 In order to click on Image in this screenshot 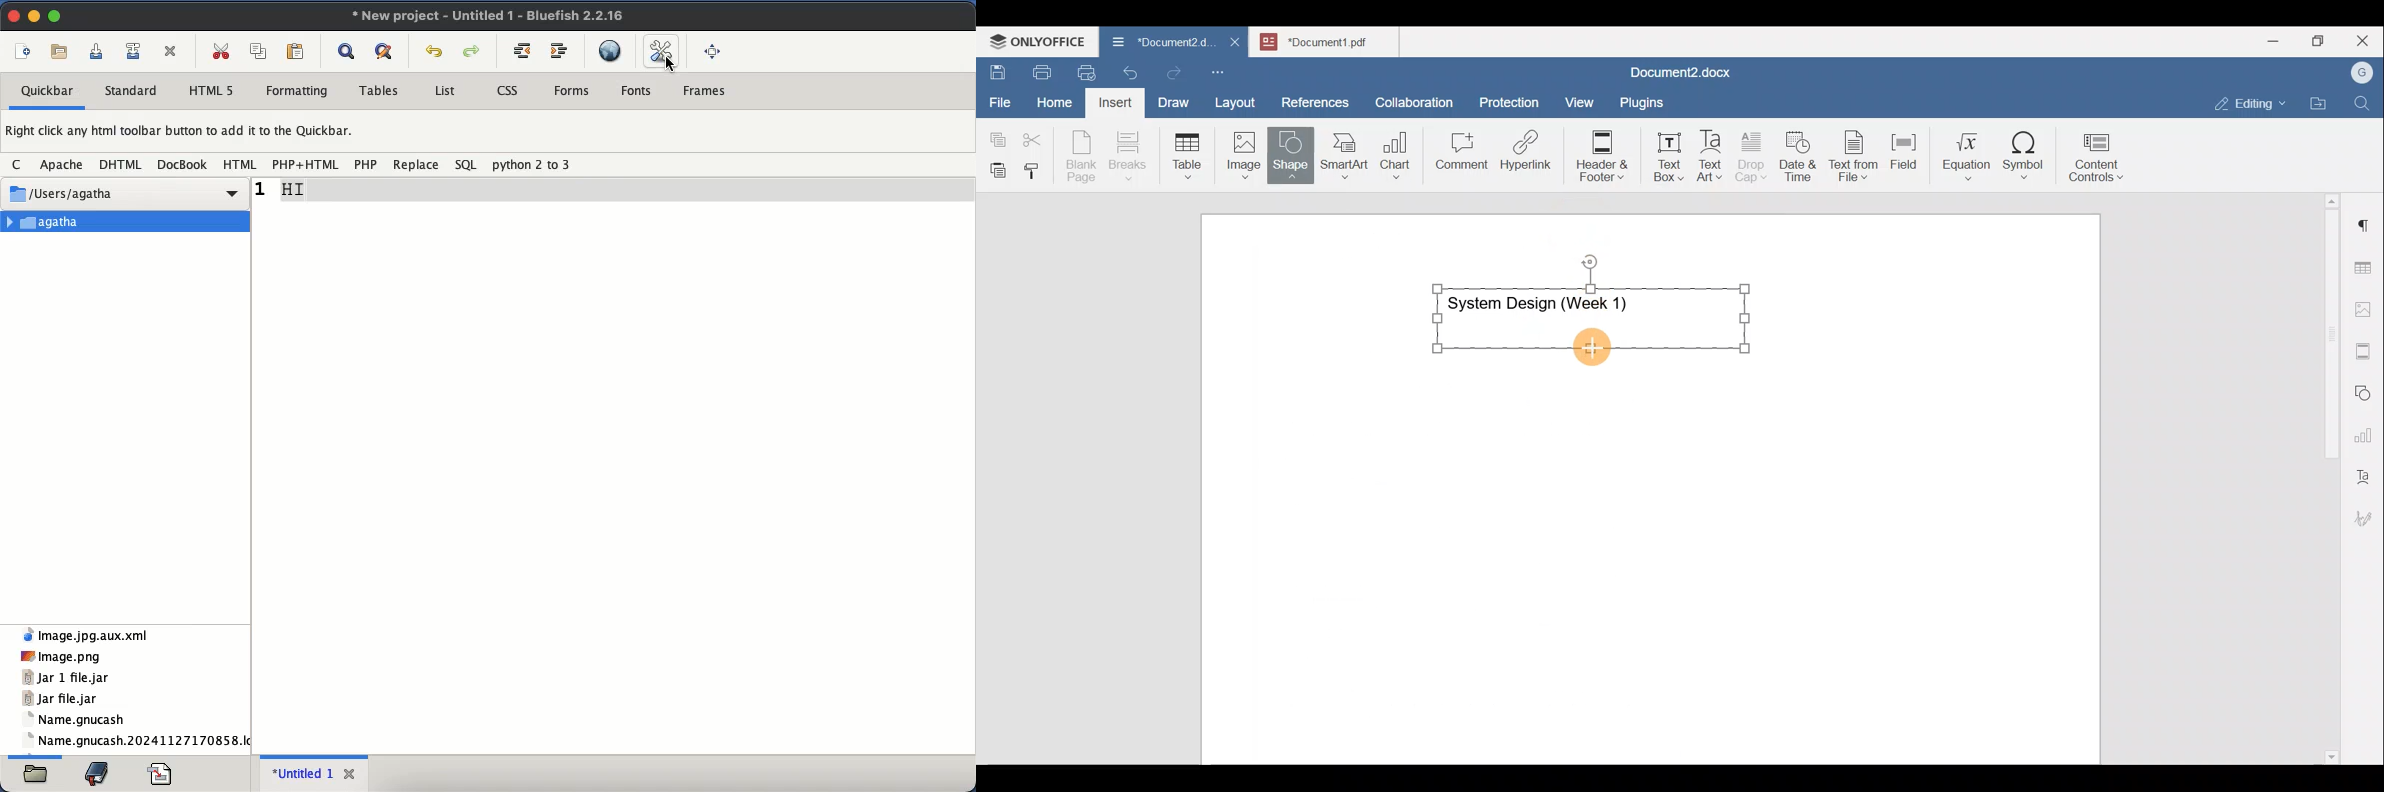, I will do `click(1248, 150)`.